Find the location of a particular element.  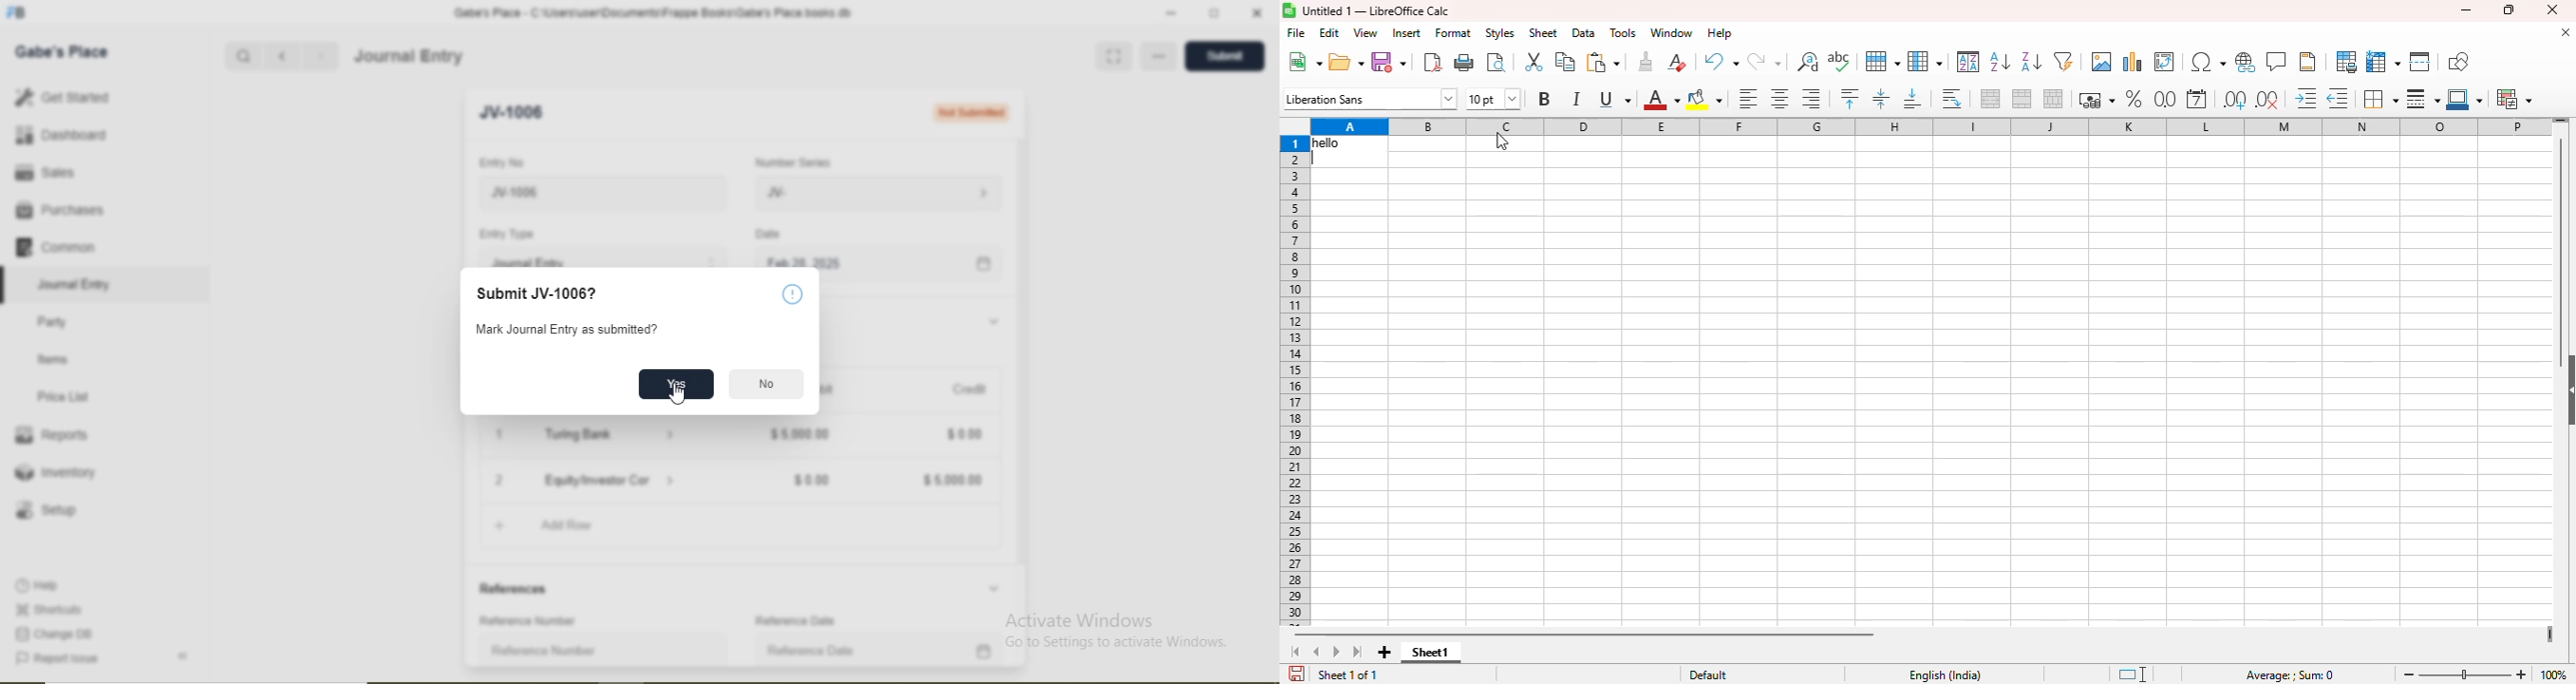

zoom factor is located at coordinates (2554, 675).